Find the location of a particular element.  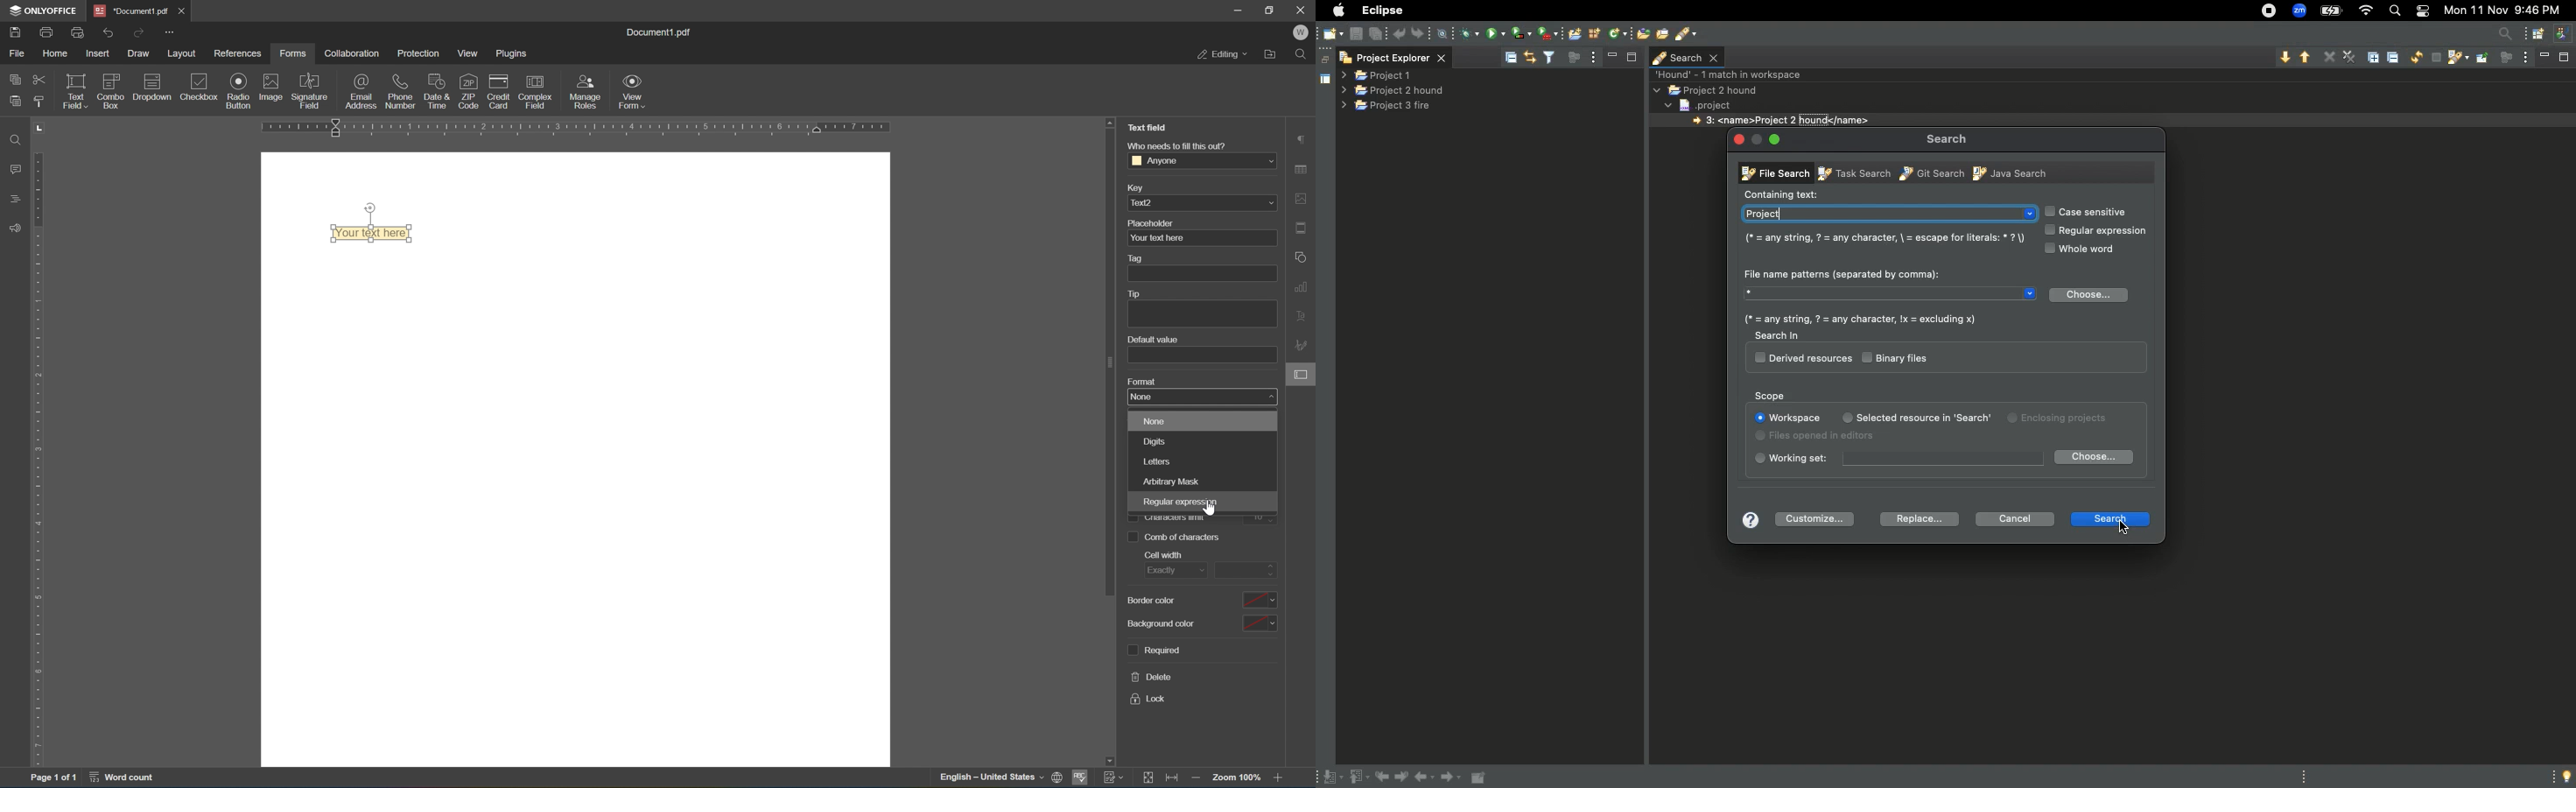

document1.pdf is located at coordinates (663, 32).